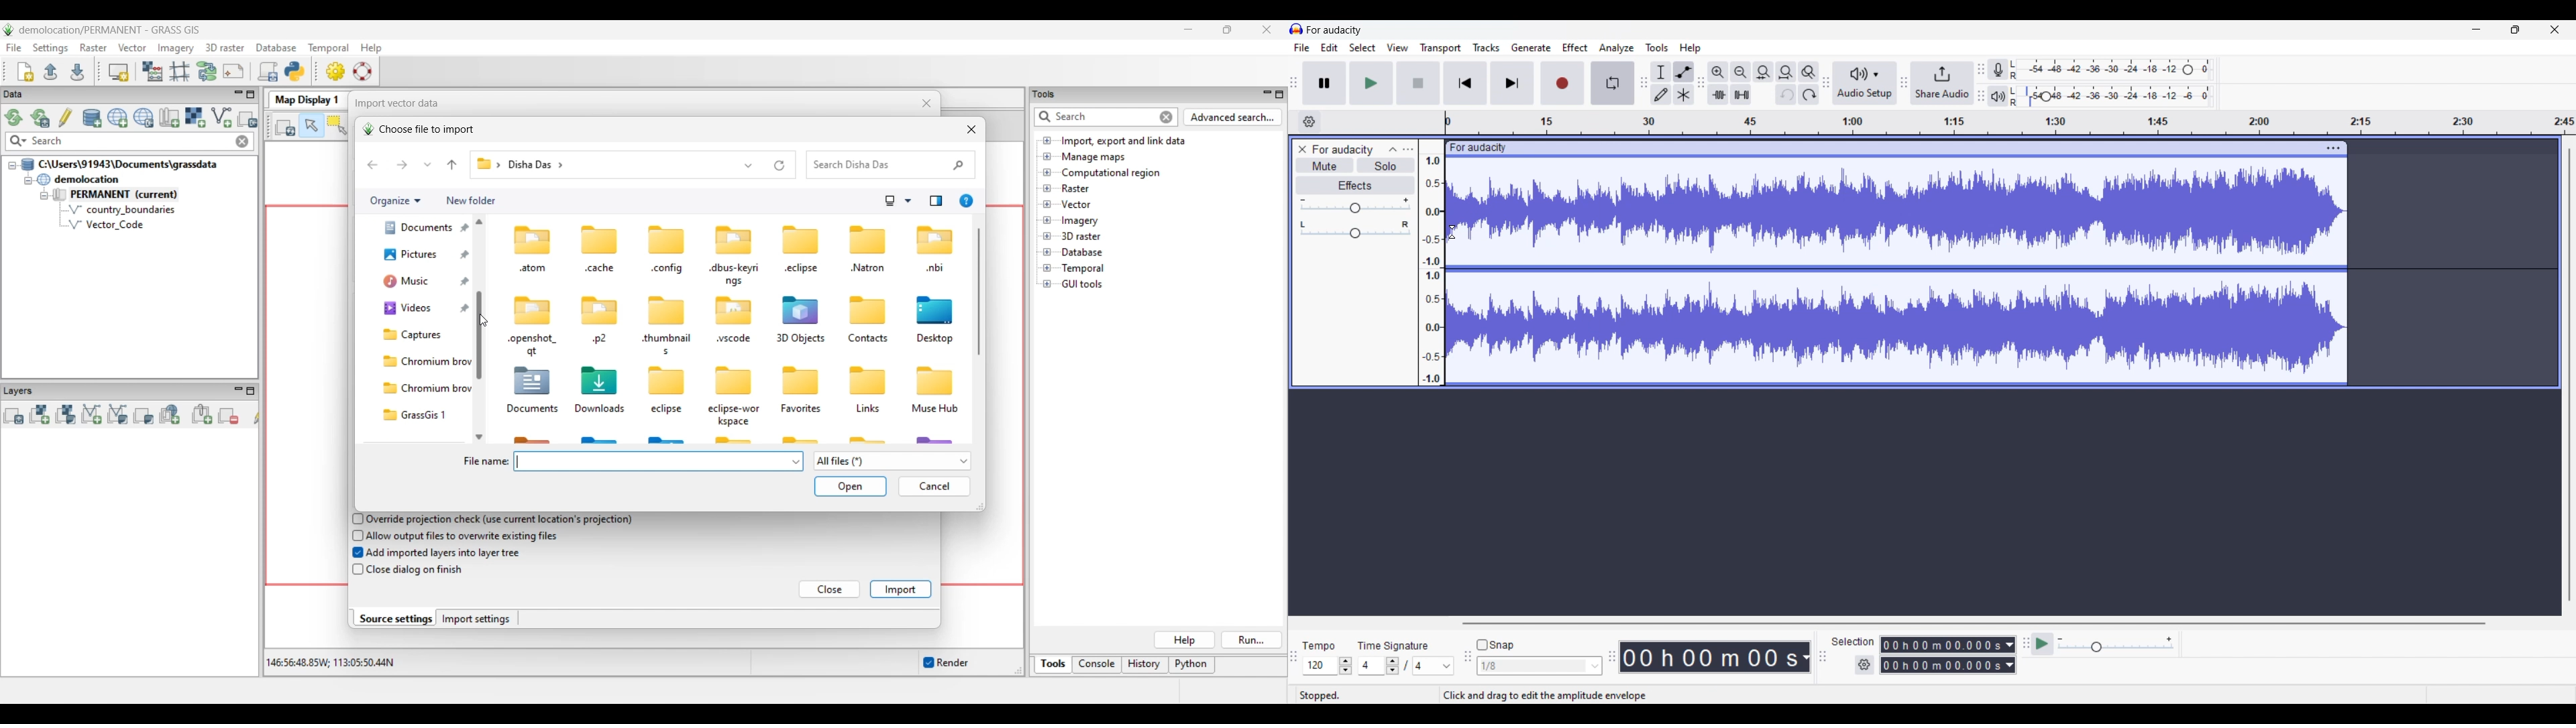 The image size is (2576, 728). Describe the element at coordinates (1318, 646) in the screenshot. I see `tempo` at that location.